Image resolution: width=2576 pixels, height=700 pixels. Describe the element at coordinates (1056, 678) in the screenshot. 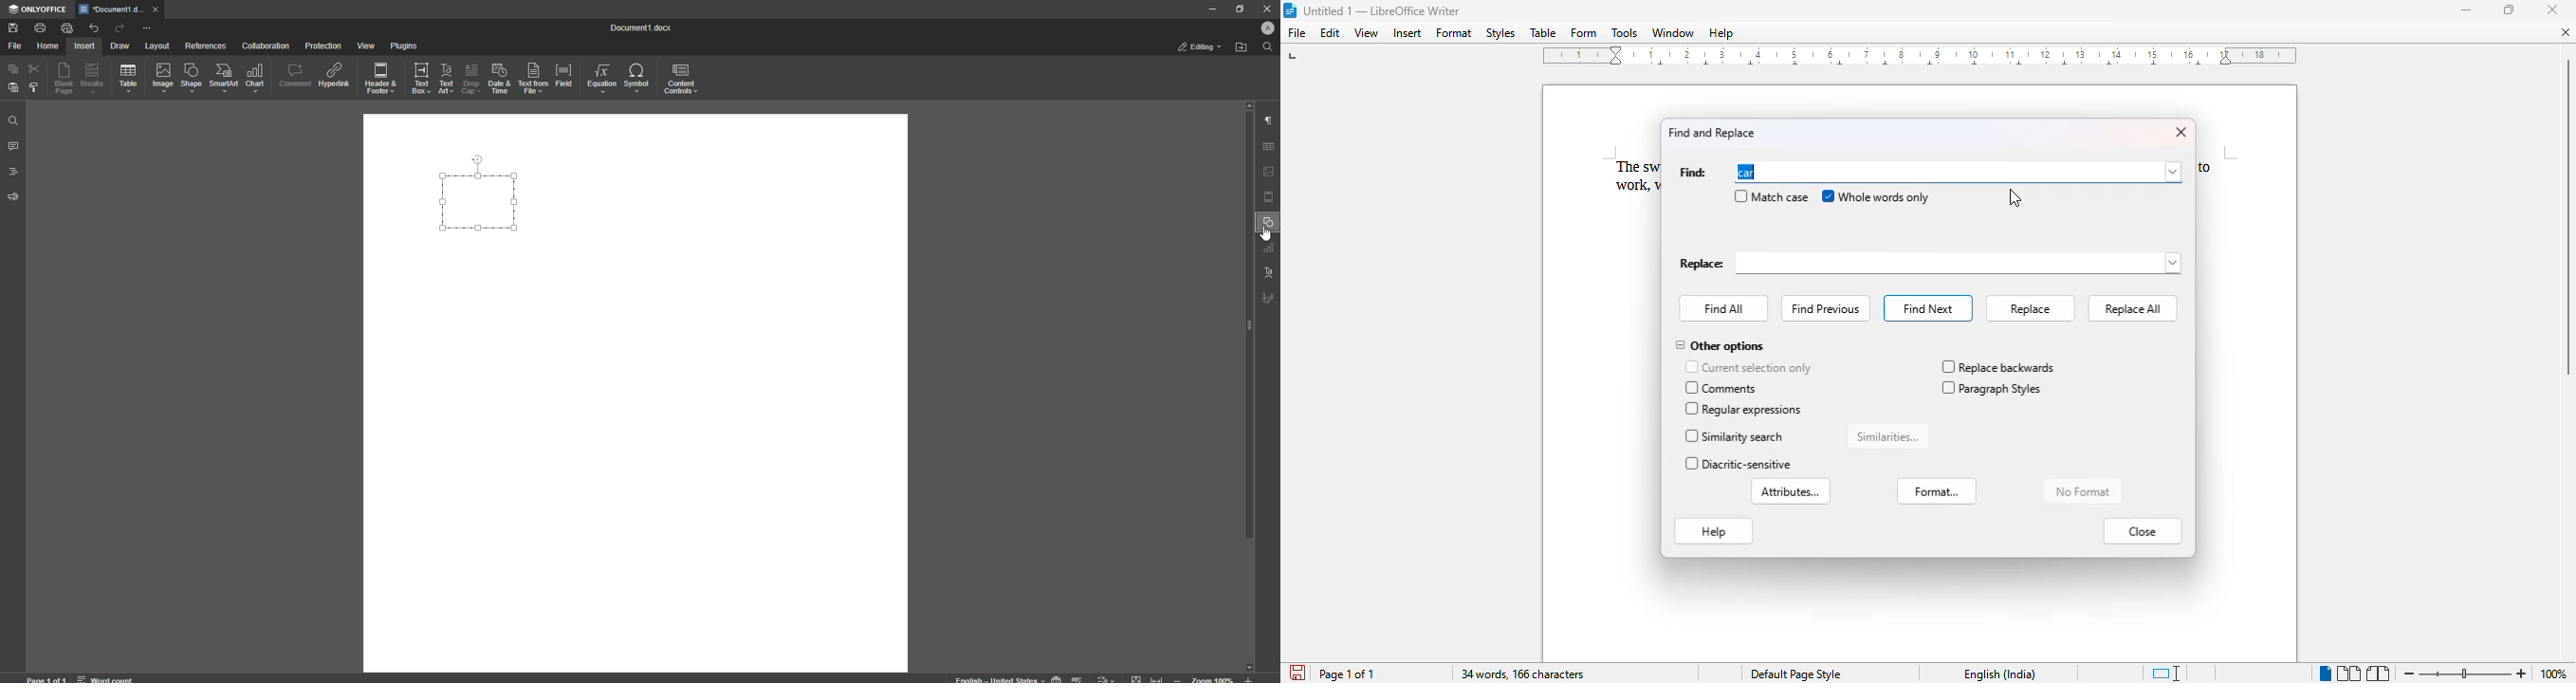

I see `set document language` at that location.